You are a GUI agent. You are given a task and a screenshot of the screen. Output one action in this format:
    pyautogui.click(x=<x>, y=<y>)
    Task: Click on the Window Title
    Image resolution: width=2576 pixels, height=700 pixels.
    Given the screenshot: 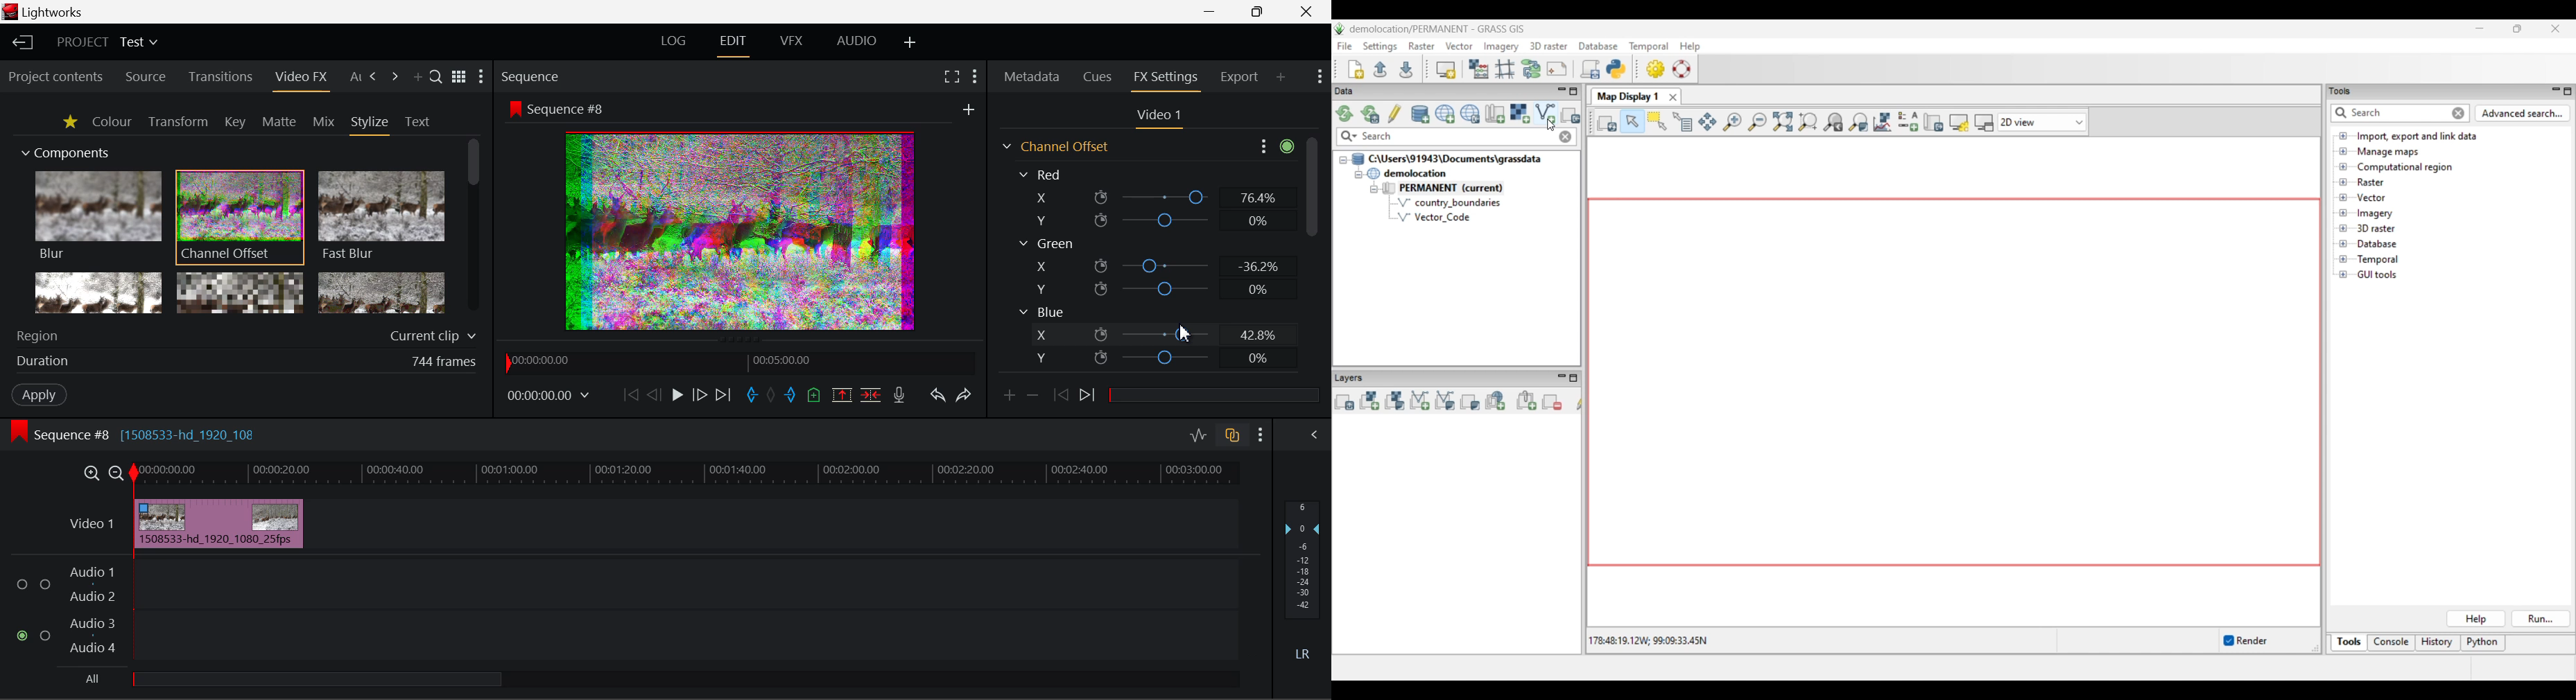 What is the action you would take?
    pyautogui.click(x=53, y=12)
    